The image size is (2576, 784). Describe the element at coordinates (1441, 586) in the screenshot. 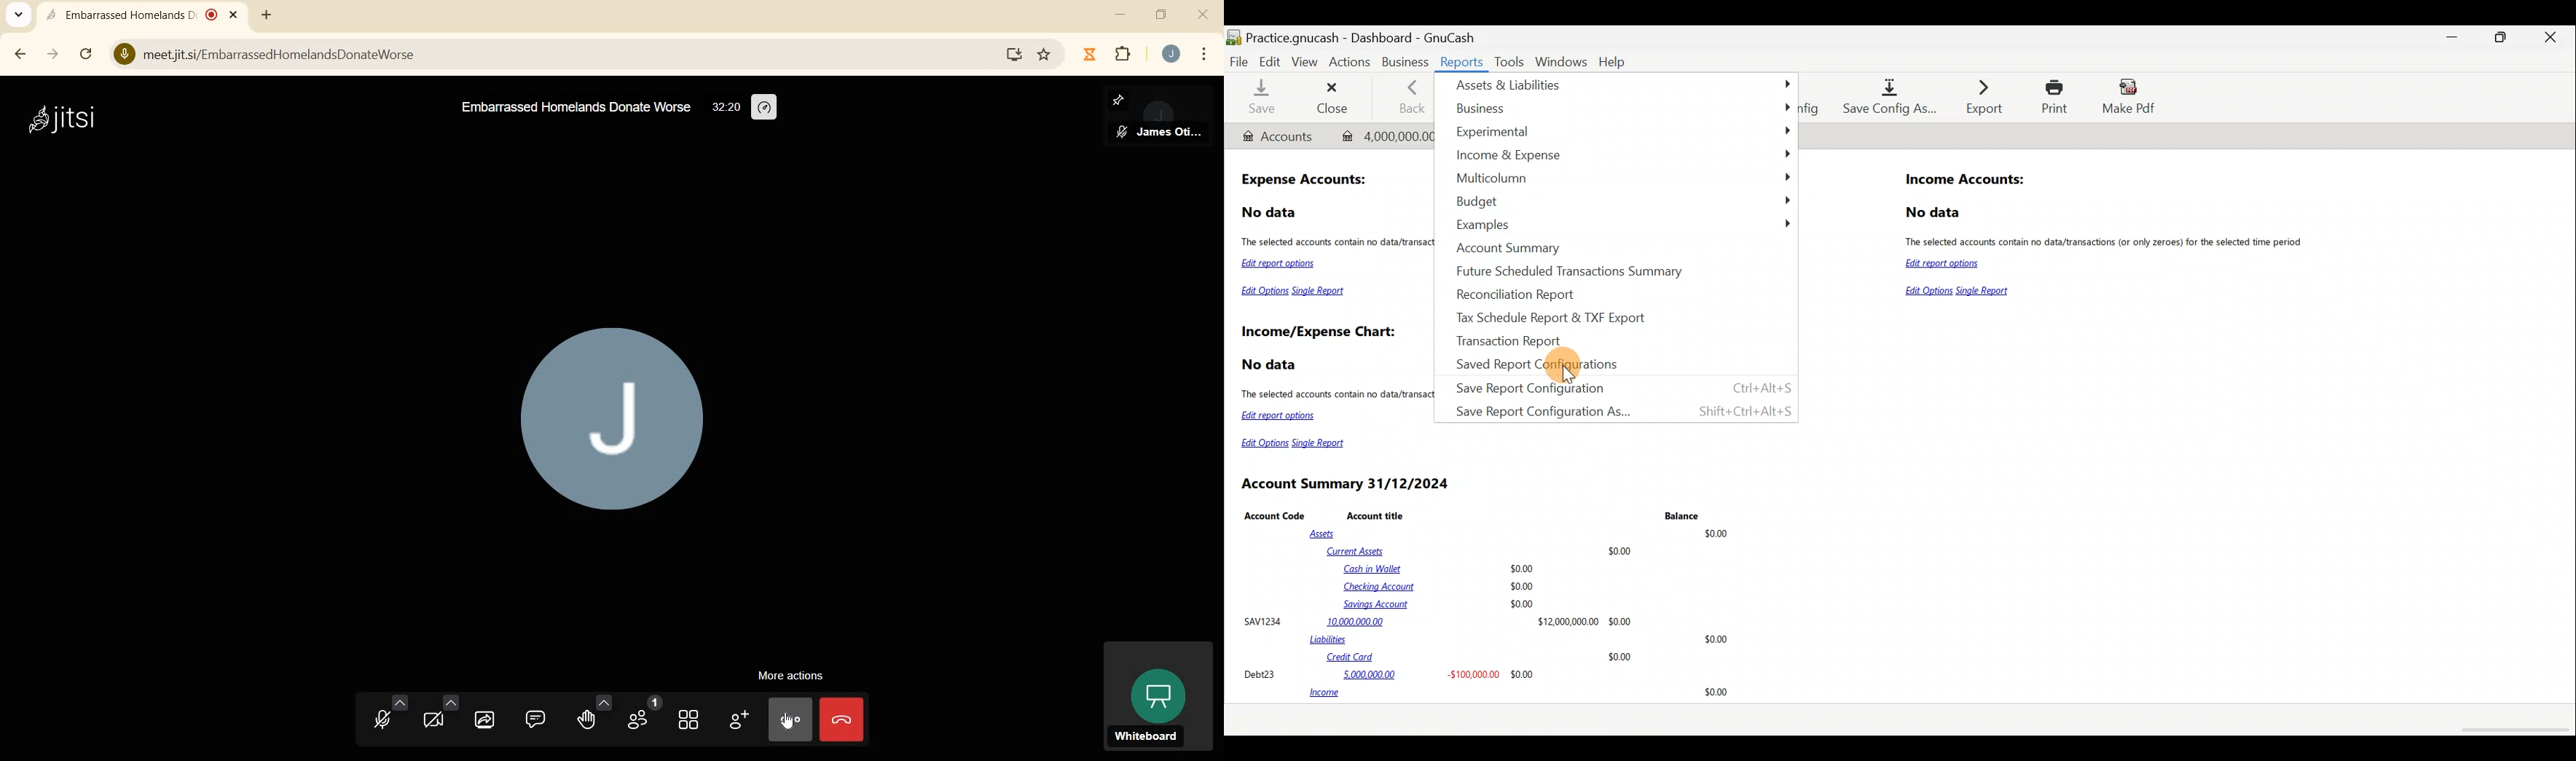

I see `Cash in Wallet $0.00
Checking Account $0.00
Savings Account $0.00` at that location.